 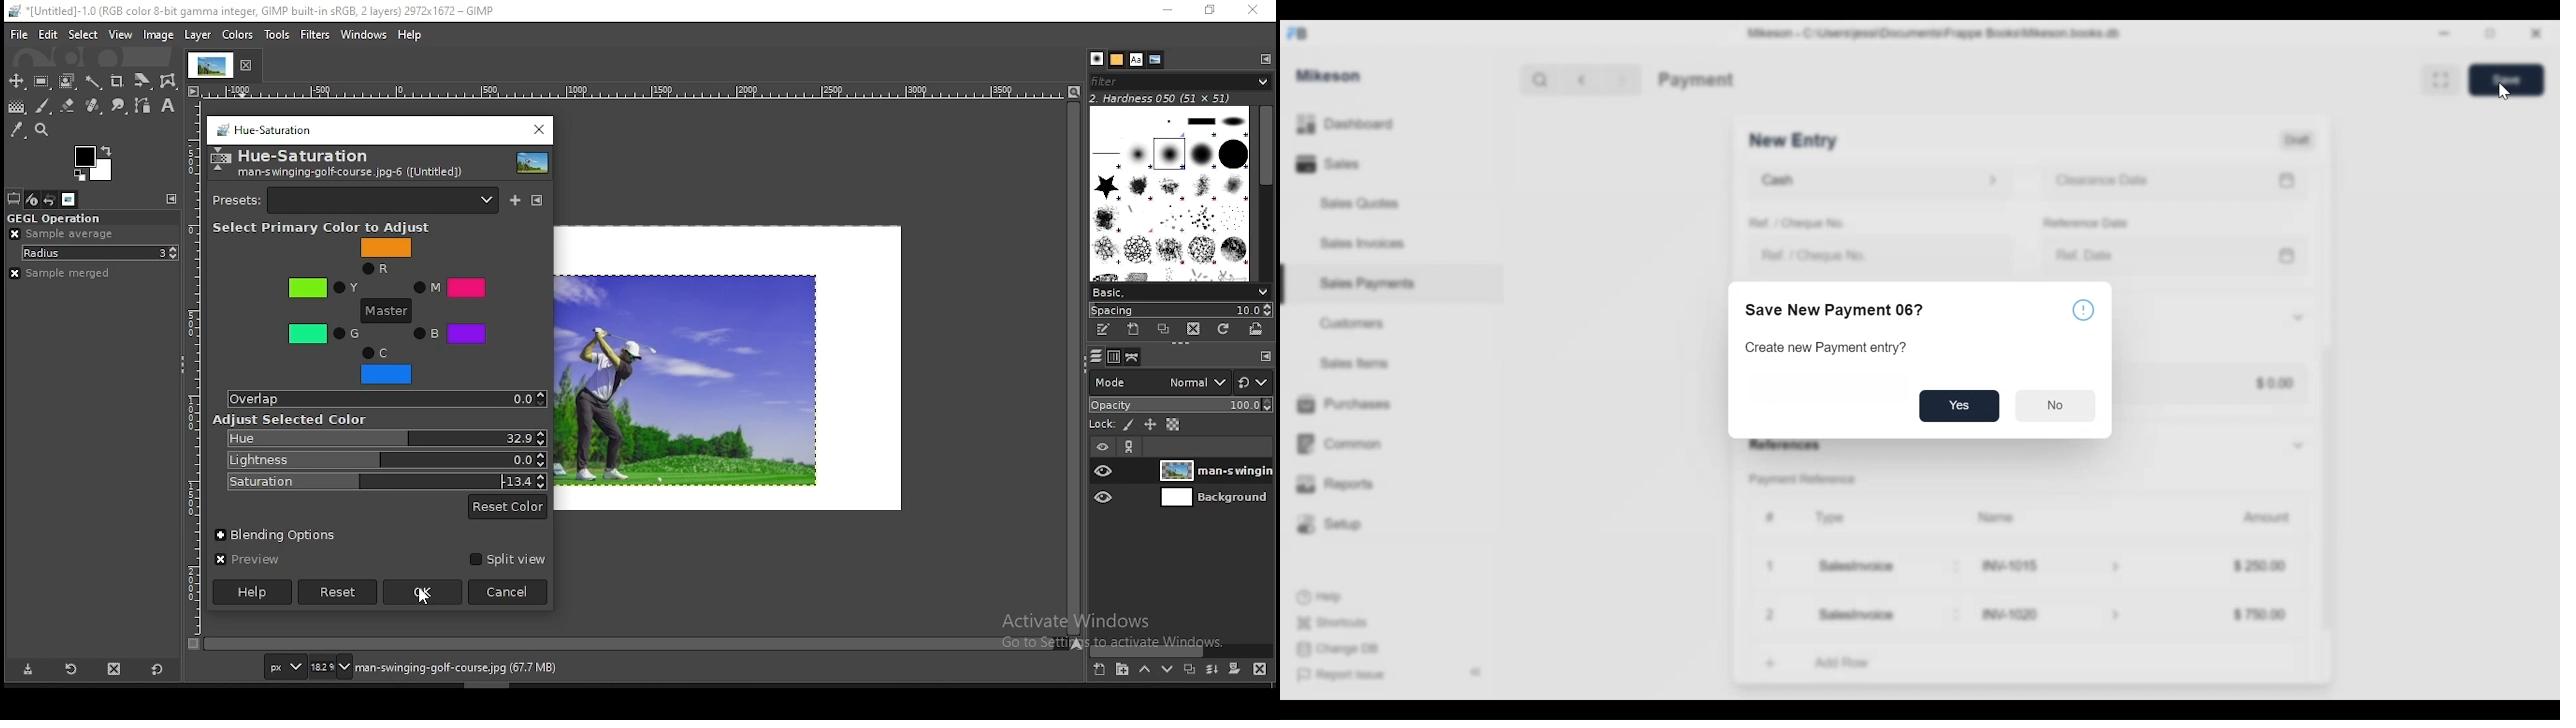 What do you see at coordinates (1236, 669) in the screenshot?
I see `add a mask` at bounding box center [1236, 669].